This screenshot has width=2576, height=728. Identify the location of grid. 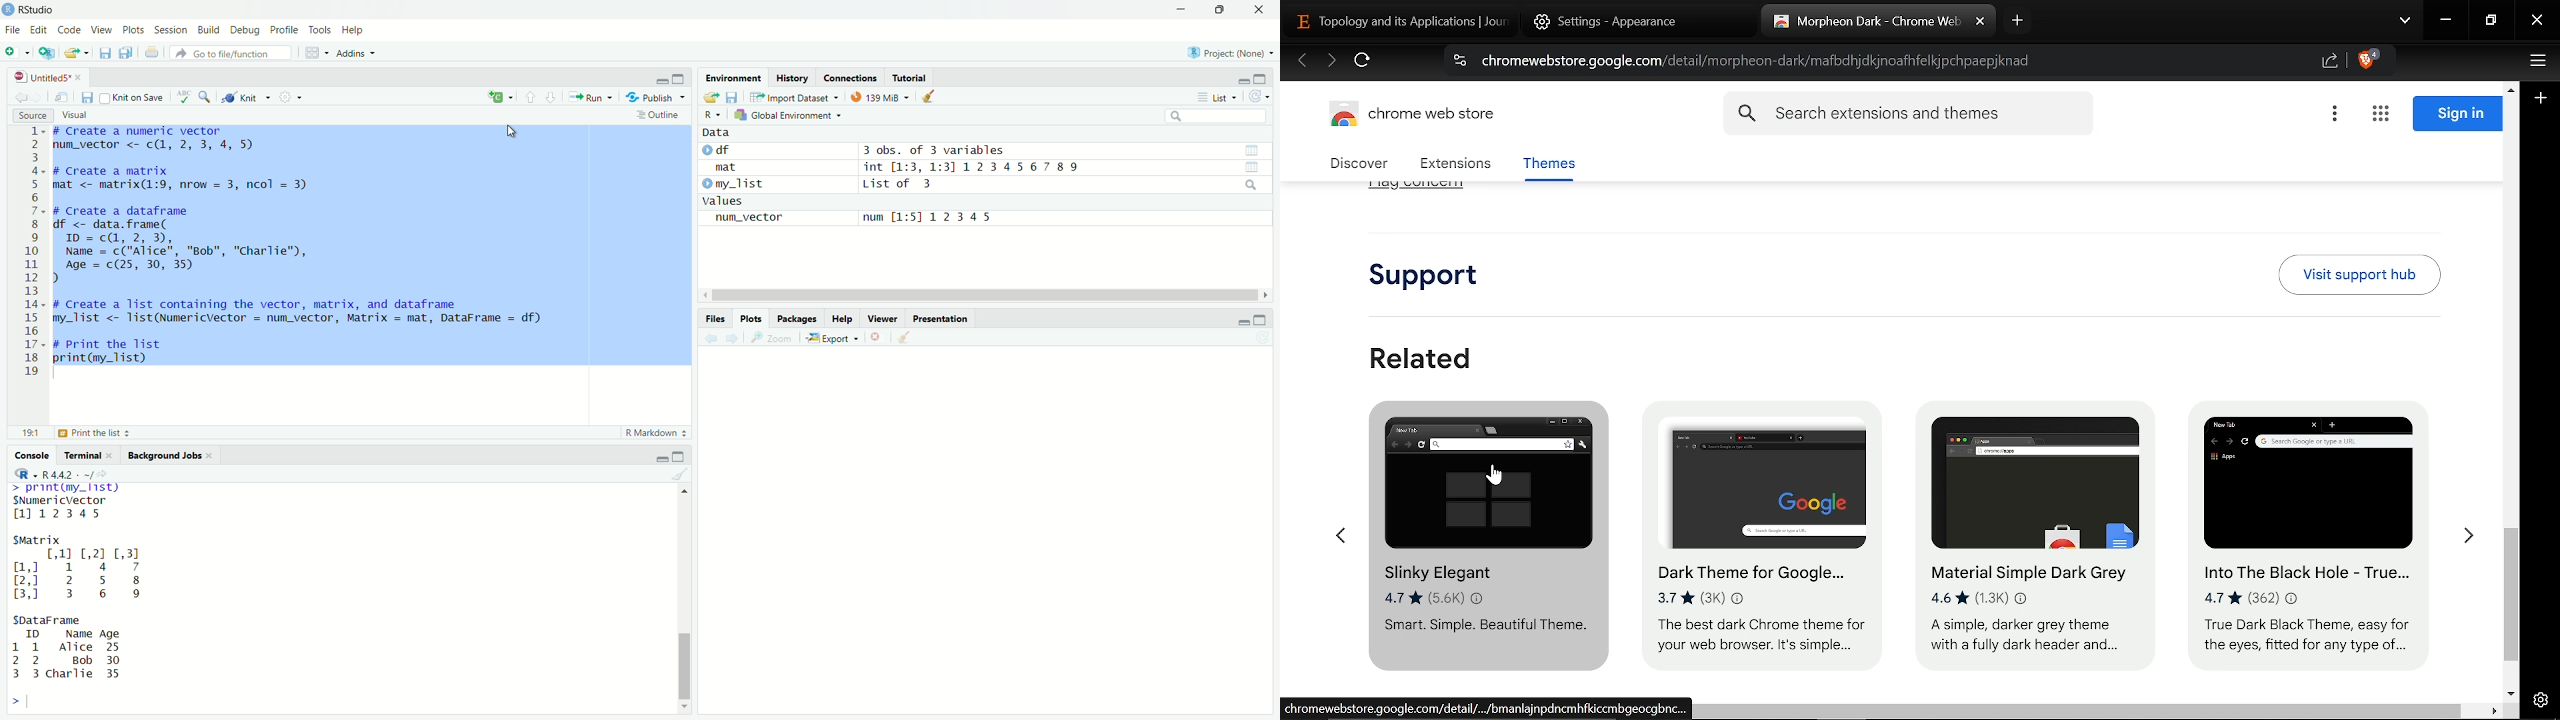
(315, 53).